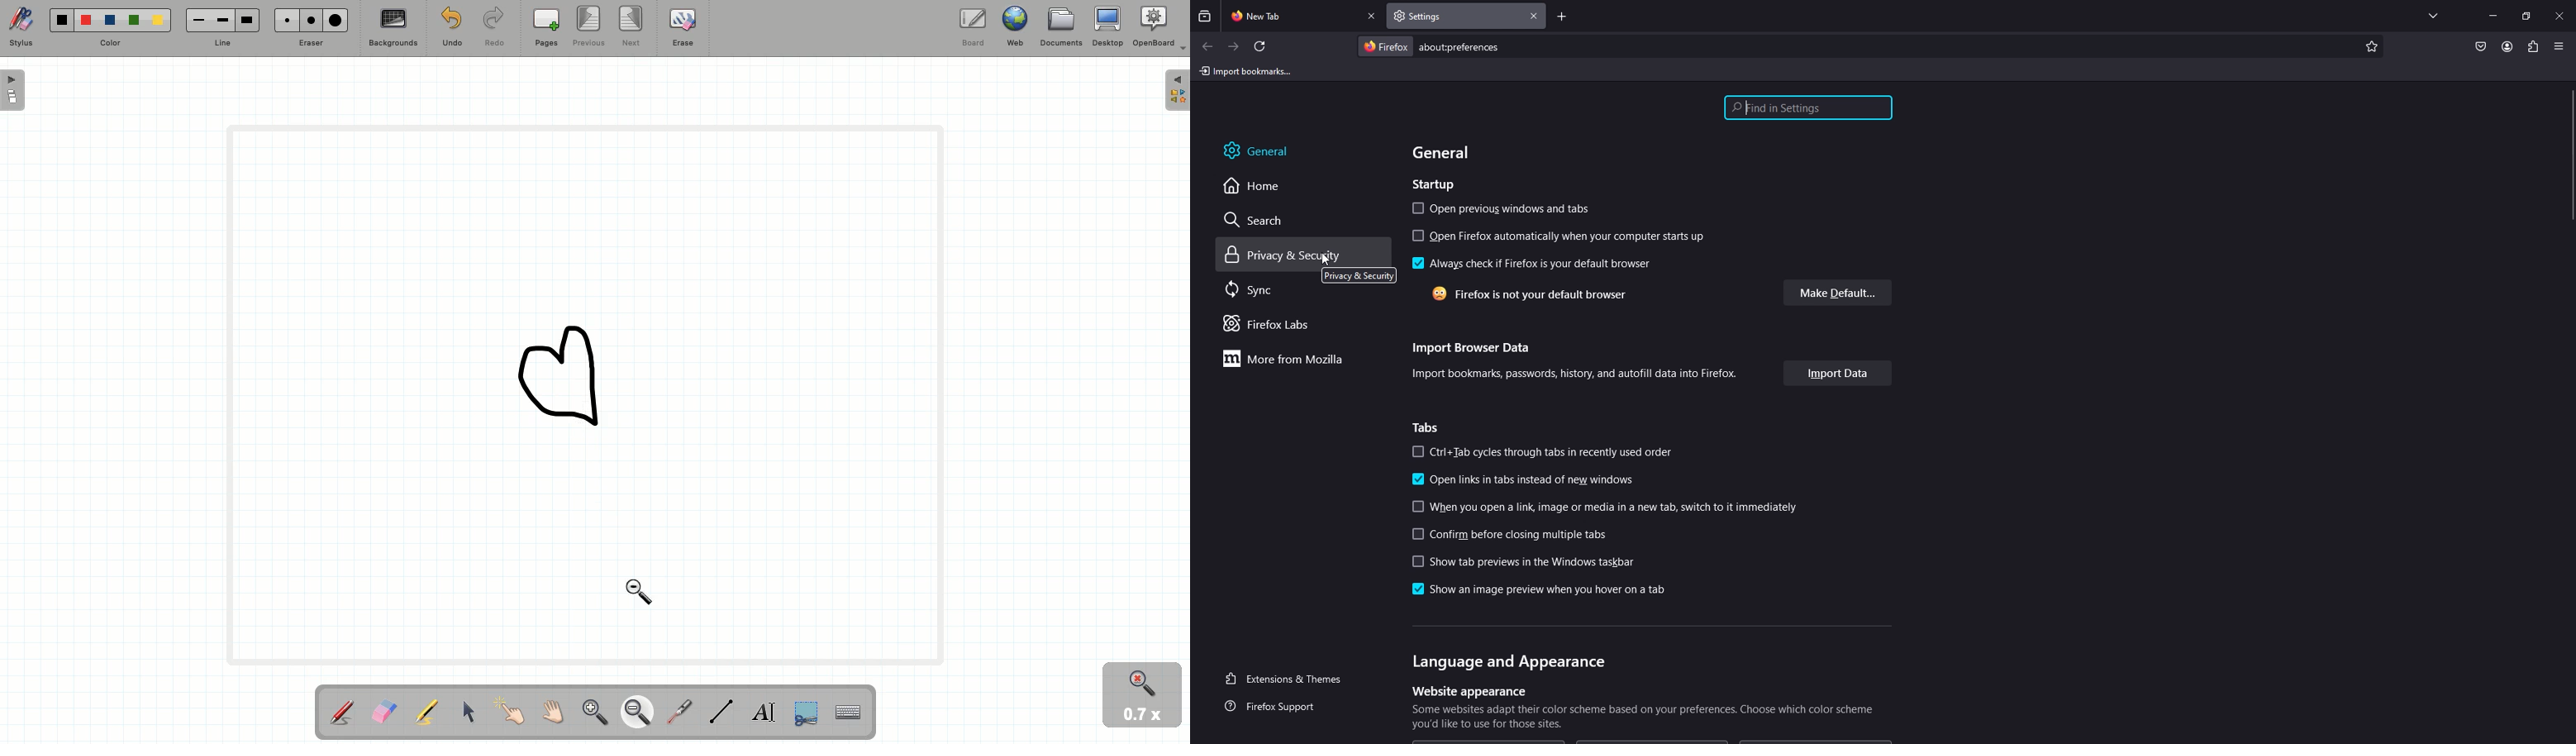  I want to click on tabs, so click(1430, 428).